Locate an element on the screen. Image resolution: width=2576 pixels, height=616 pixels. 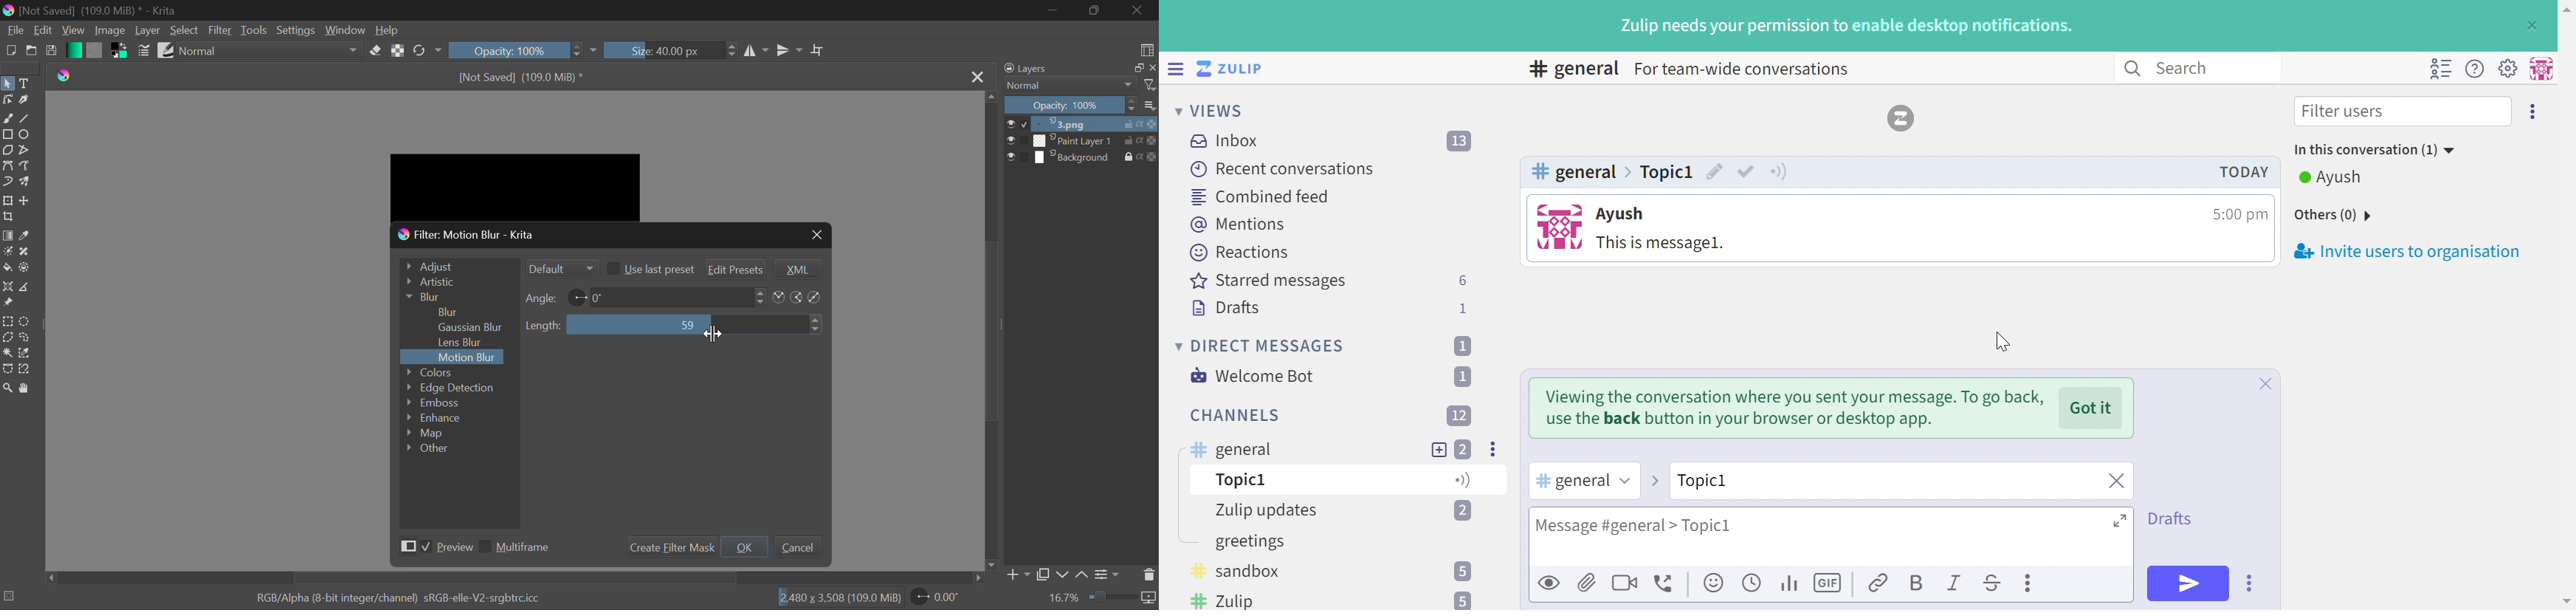
0.00 is located at coordinates (937, 599).